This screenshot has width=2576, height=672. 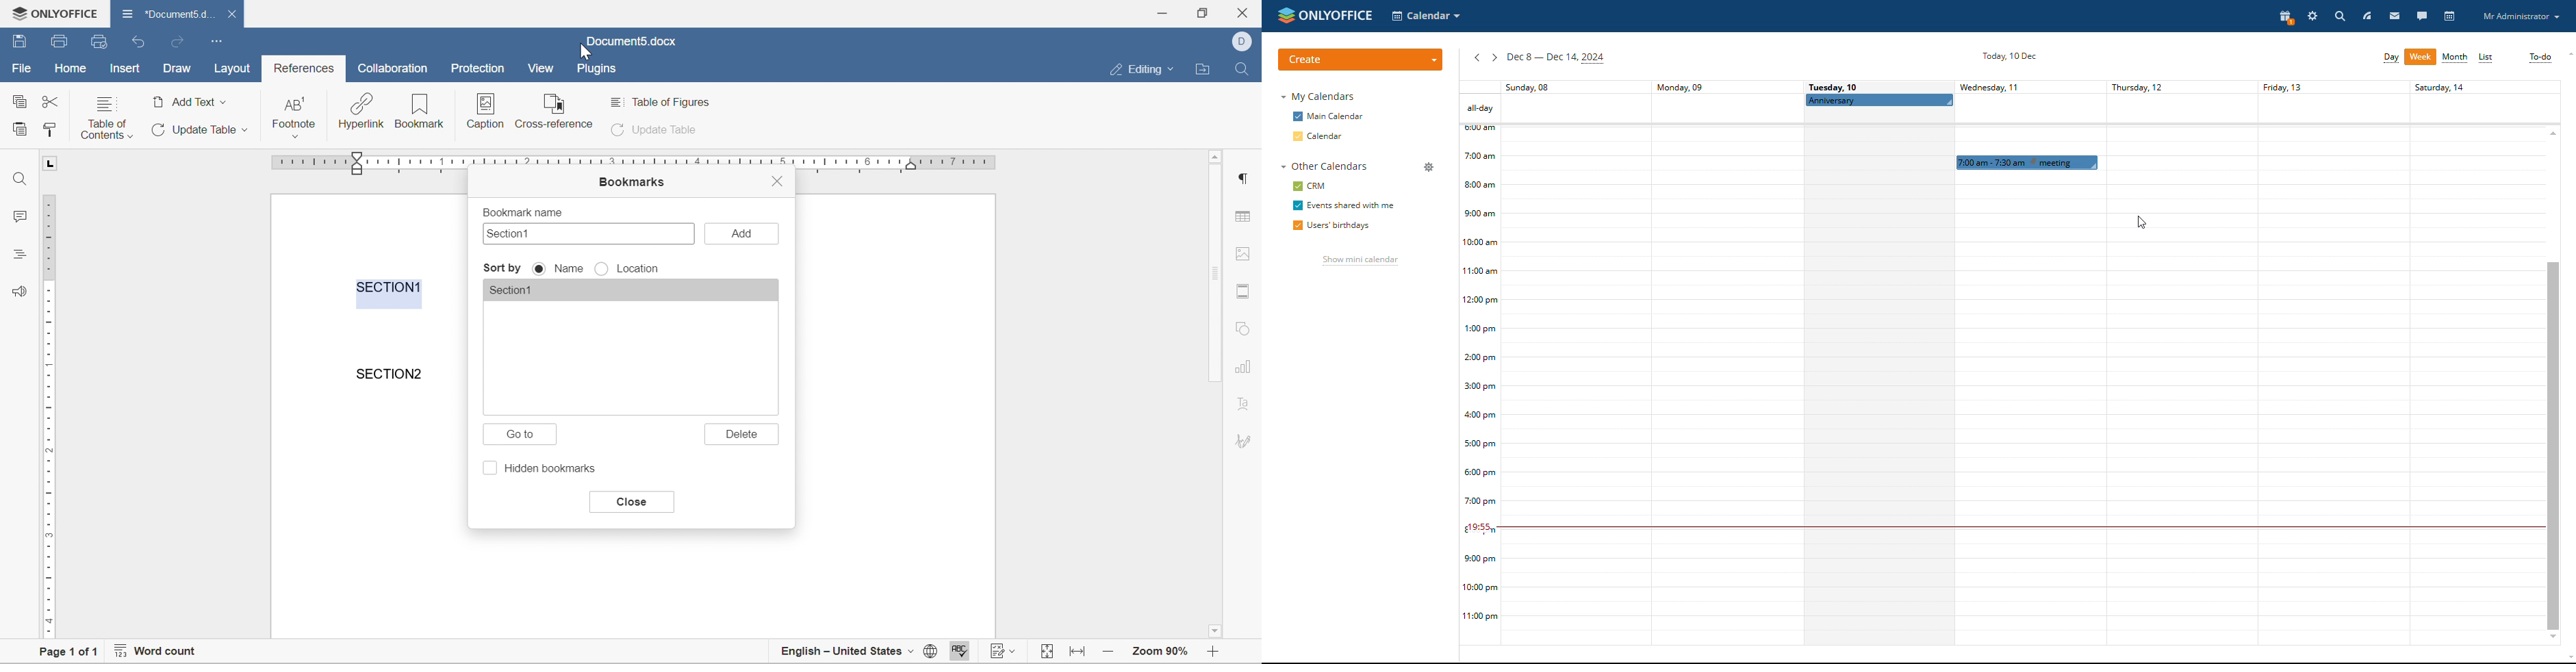 I want to click on open file location, so click(x=1206, y=70).